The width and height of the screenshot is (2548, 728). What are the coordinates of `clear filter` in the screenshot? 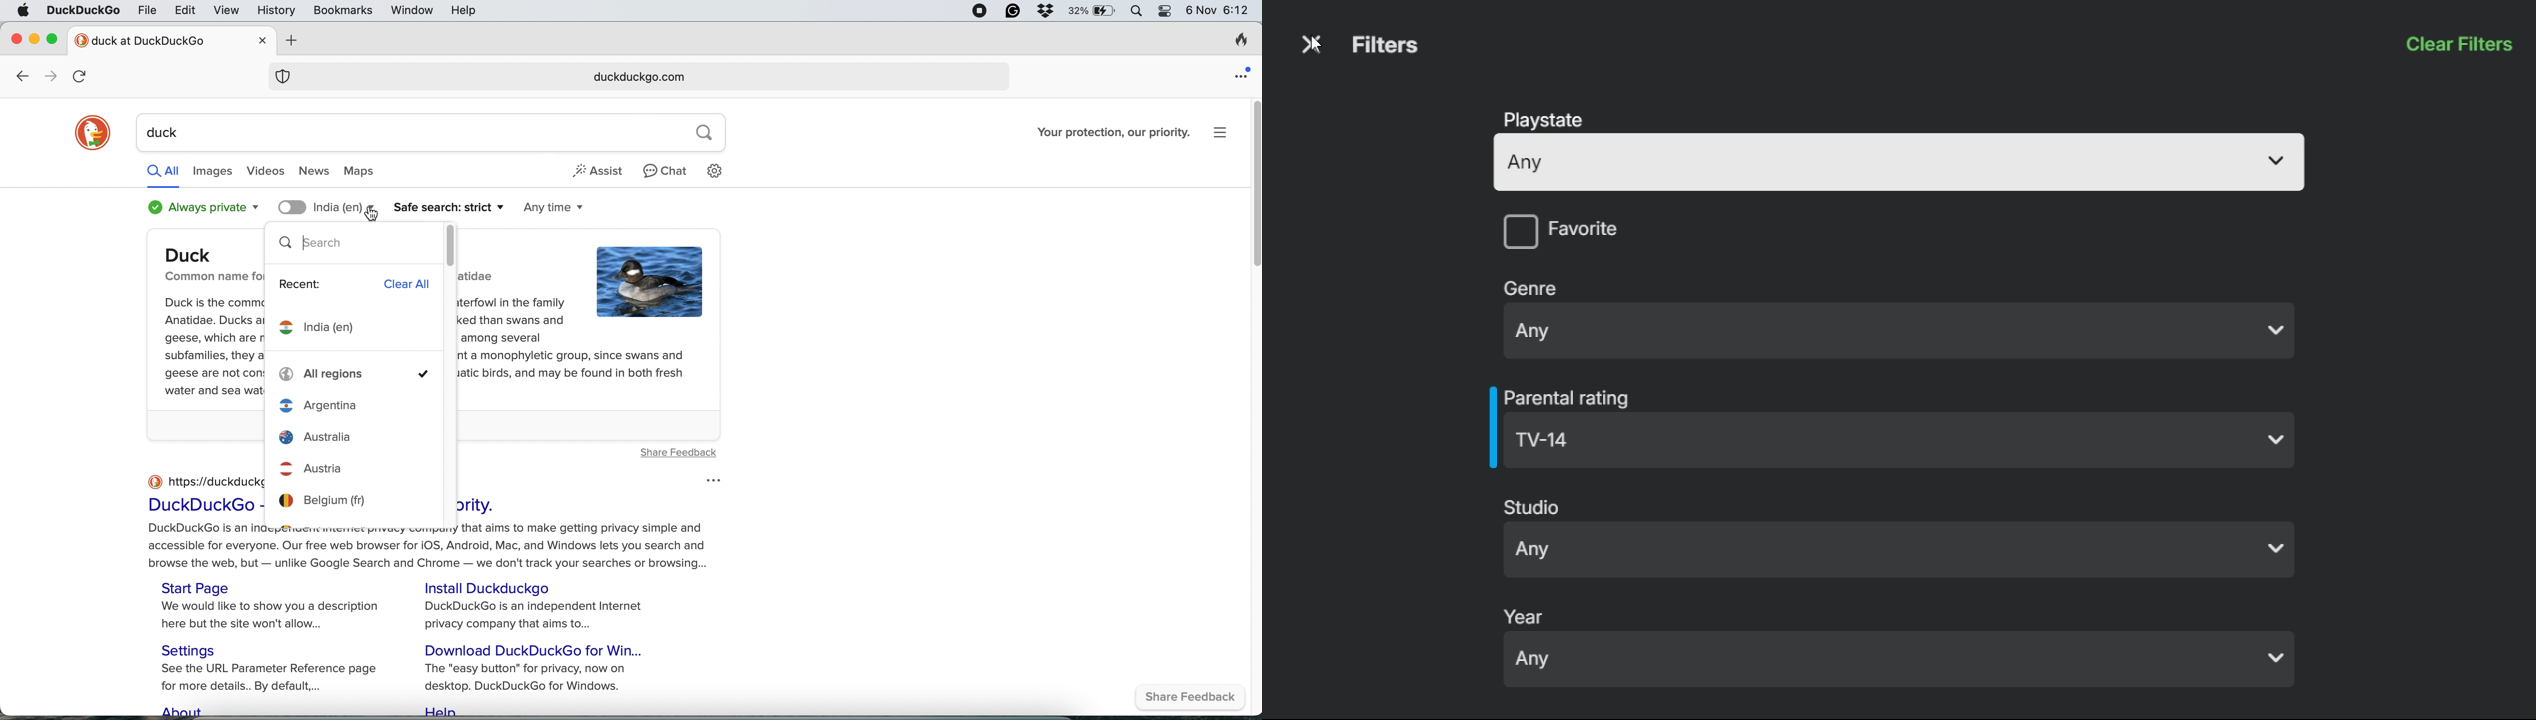 It's located at (2458, 46).